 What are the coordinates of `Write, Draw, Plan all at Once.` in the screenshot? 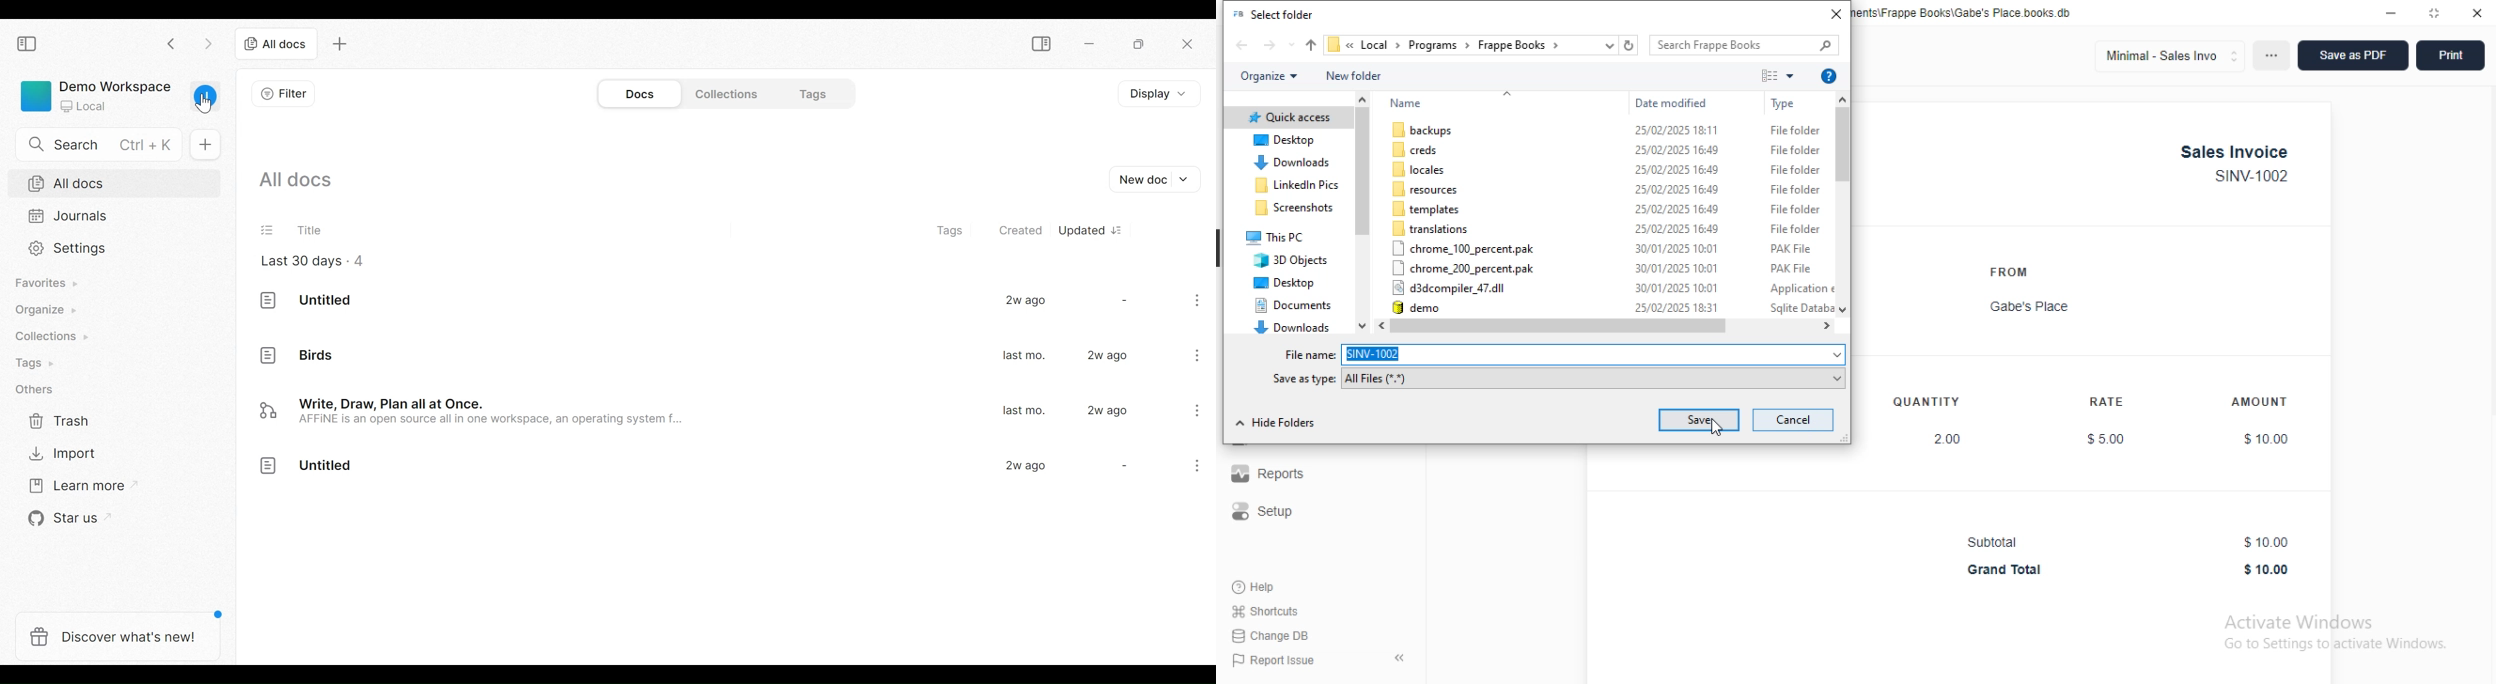 It's located at (396, 403).